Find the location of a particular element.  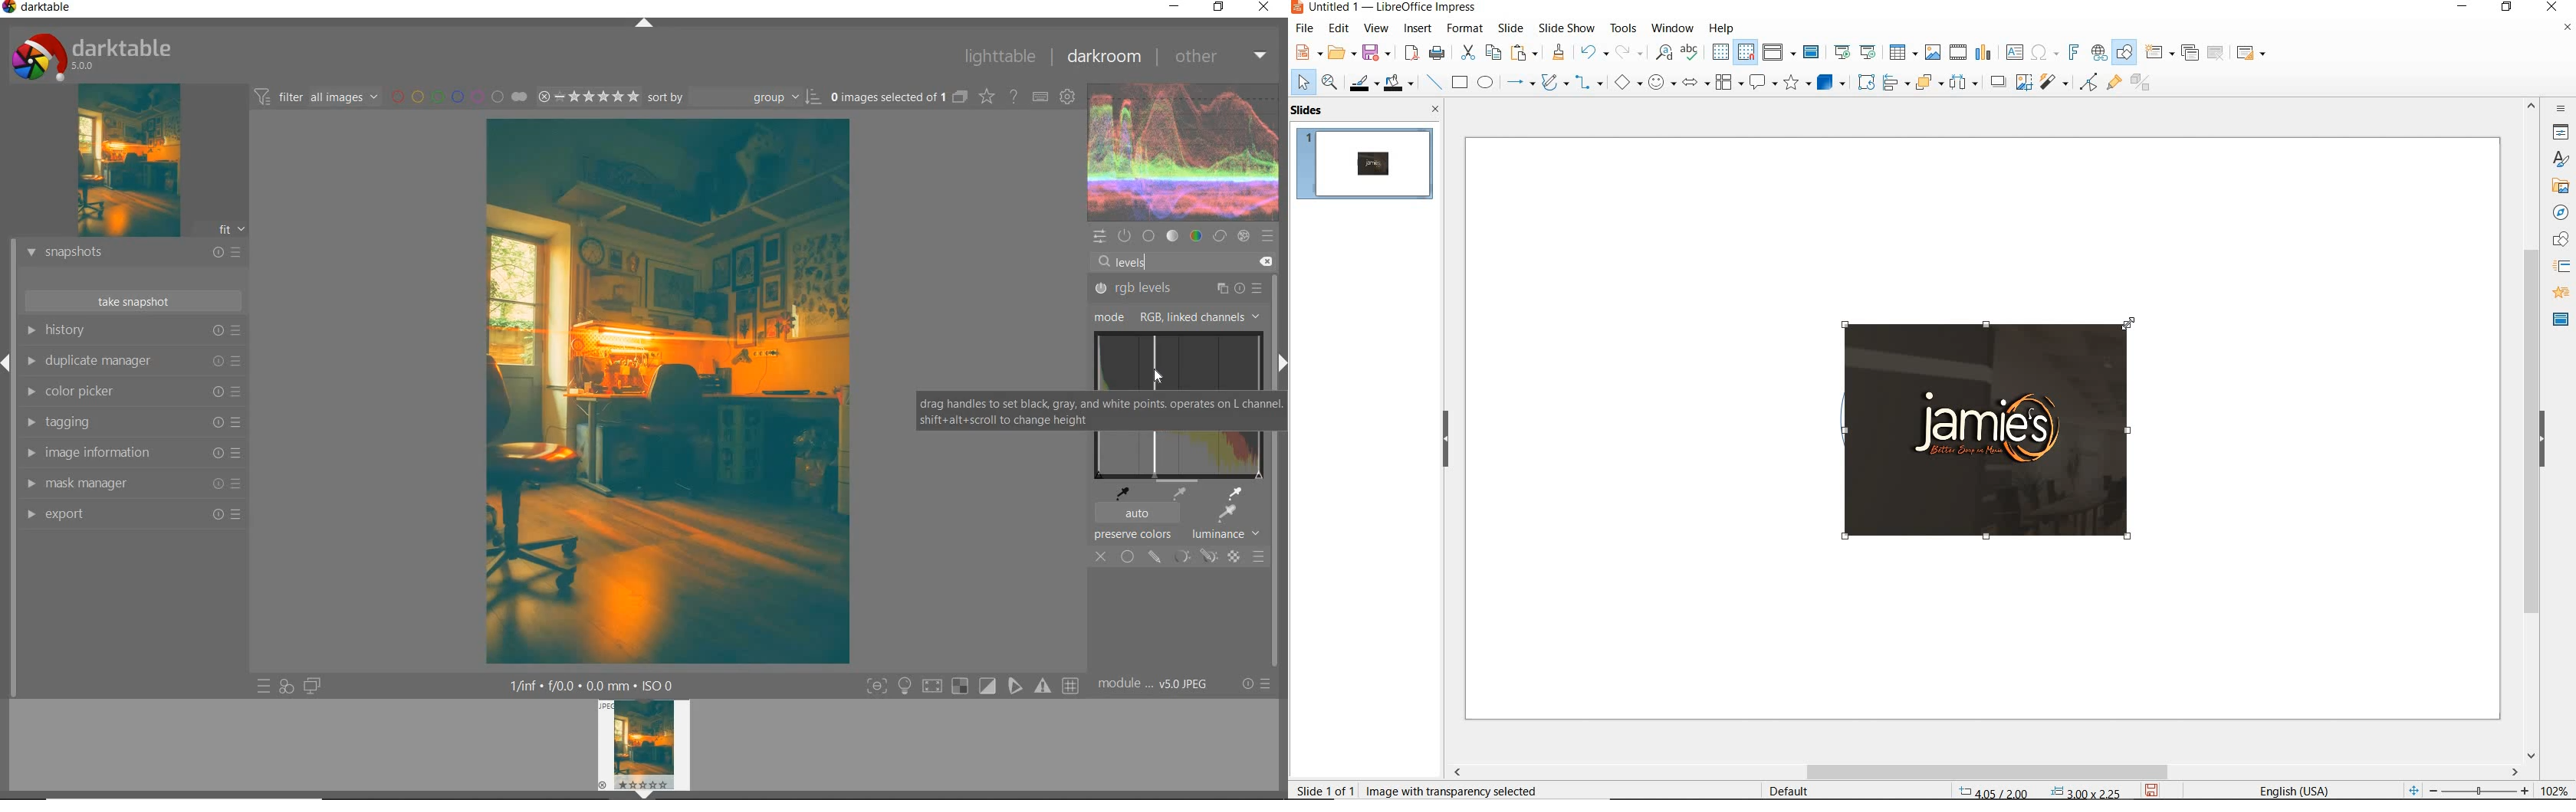

base is located at coordinates (1148, 236).